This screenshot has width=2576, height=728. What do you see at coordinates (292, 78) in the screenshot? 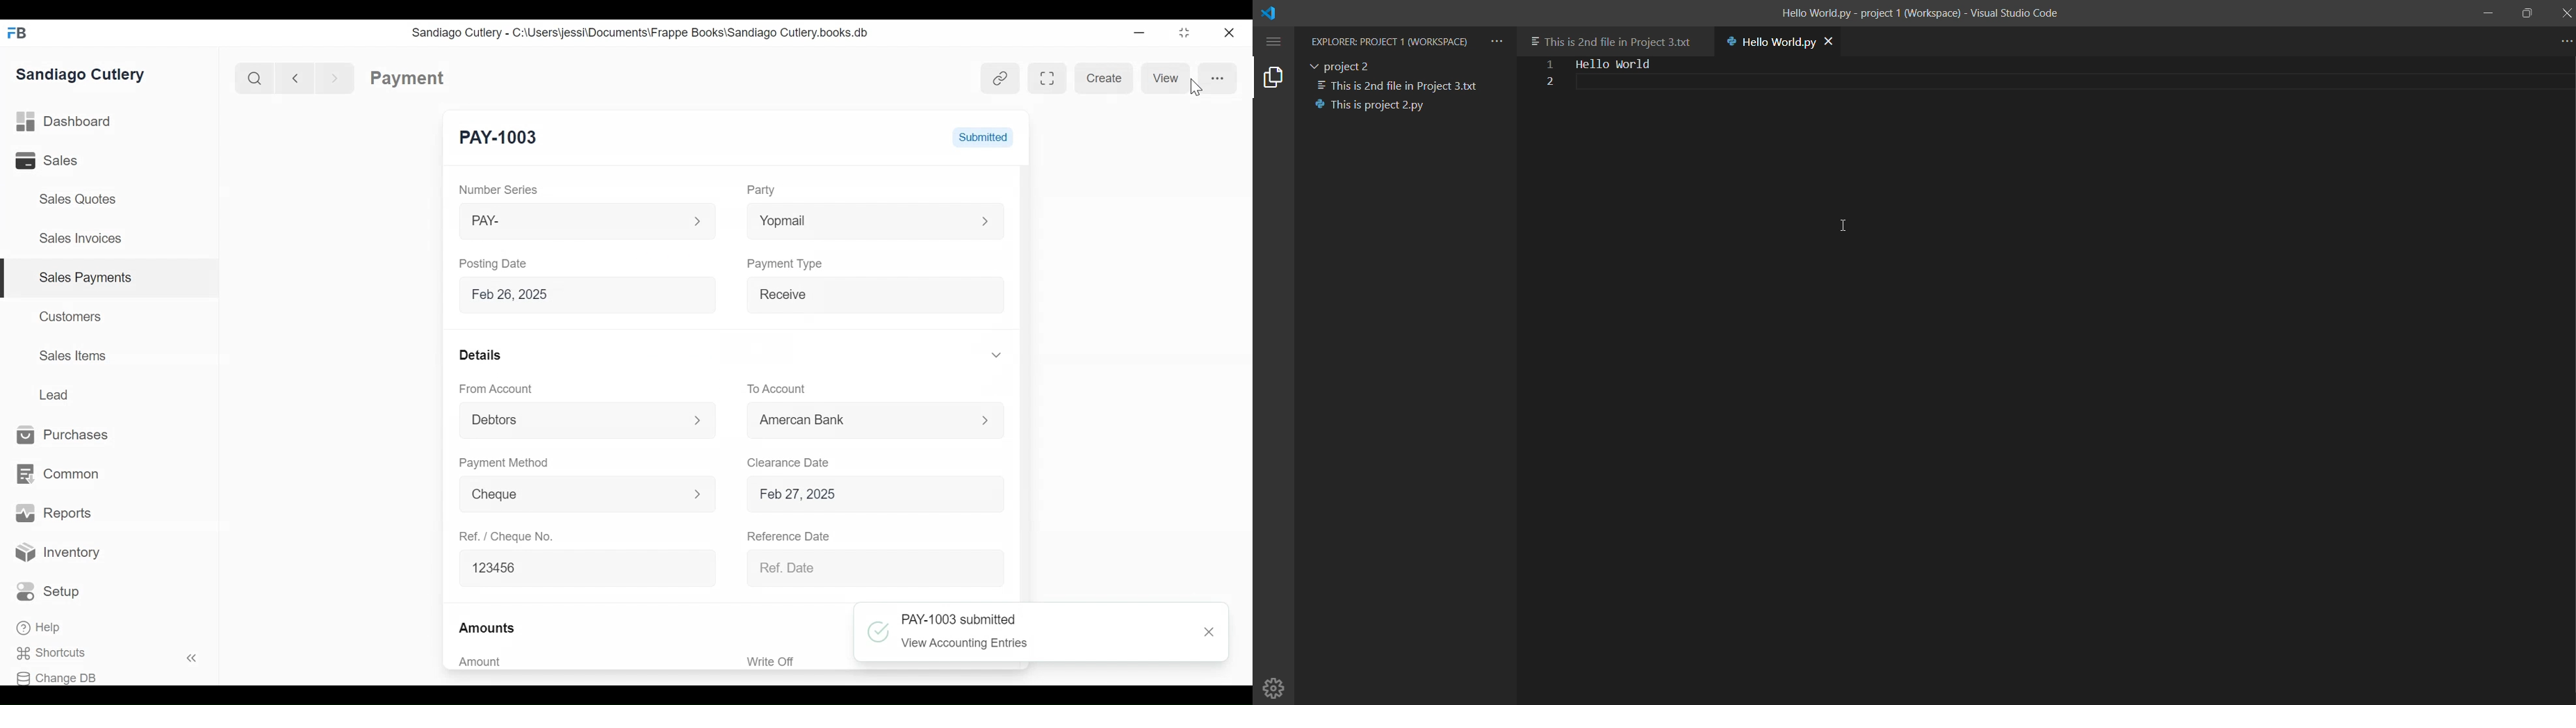
I see `Navigate Back` at bounding box center [292, 78].